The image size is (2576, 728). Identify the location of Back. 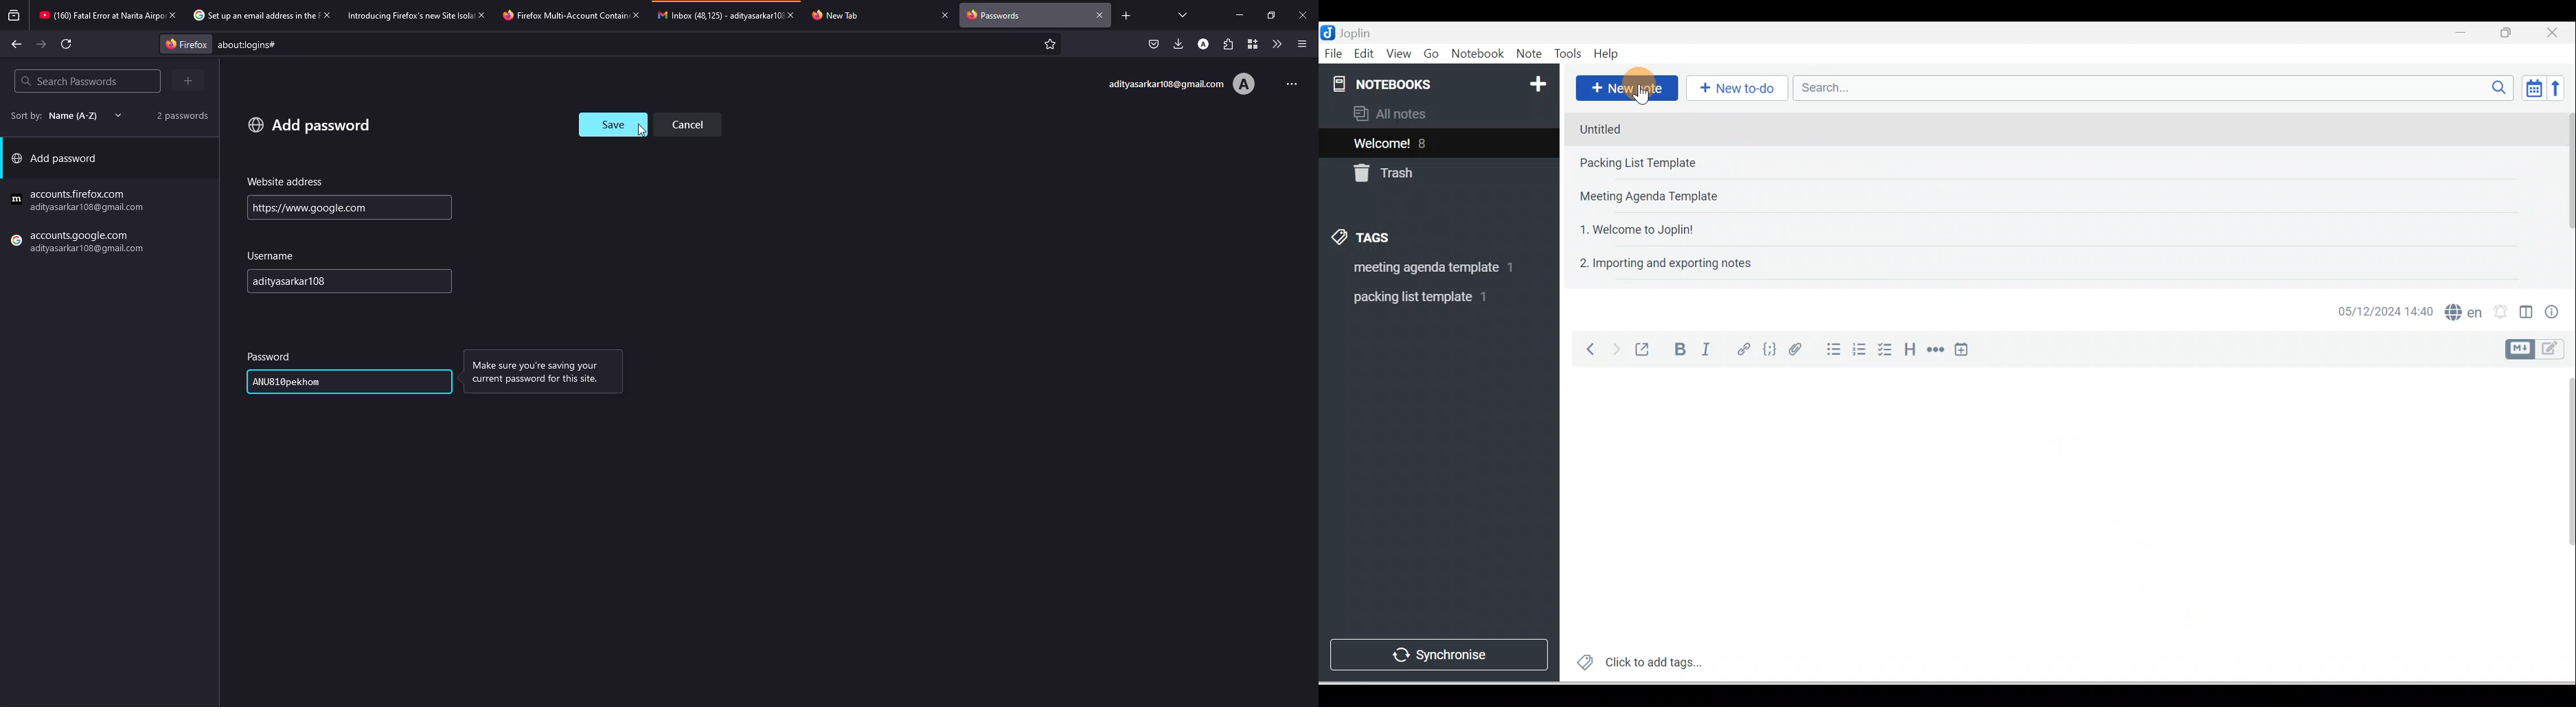
(1584, 349).